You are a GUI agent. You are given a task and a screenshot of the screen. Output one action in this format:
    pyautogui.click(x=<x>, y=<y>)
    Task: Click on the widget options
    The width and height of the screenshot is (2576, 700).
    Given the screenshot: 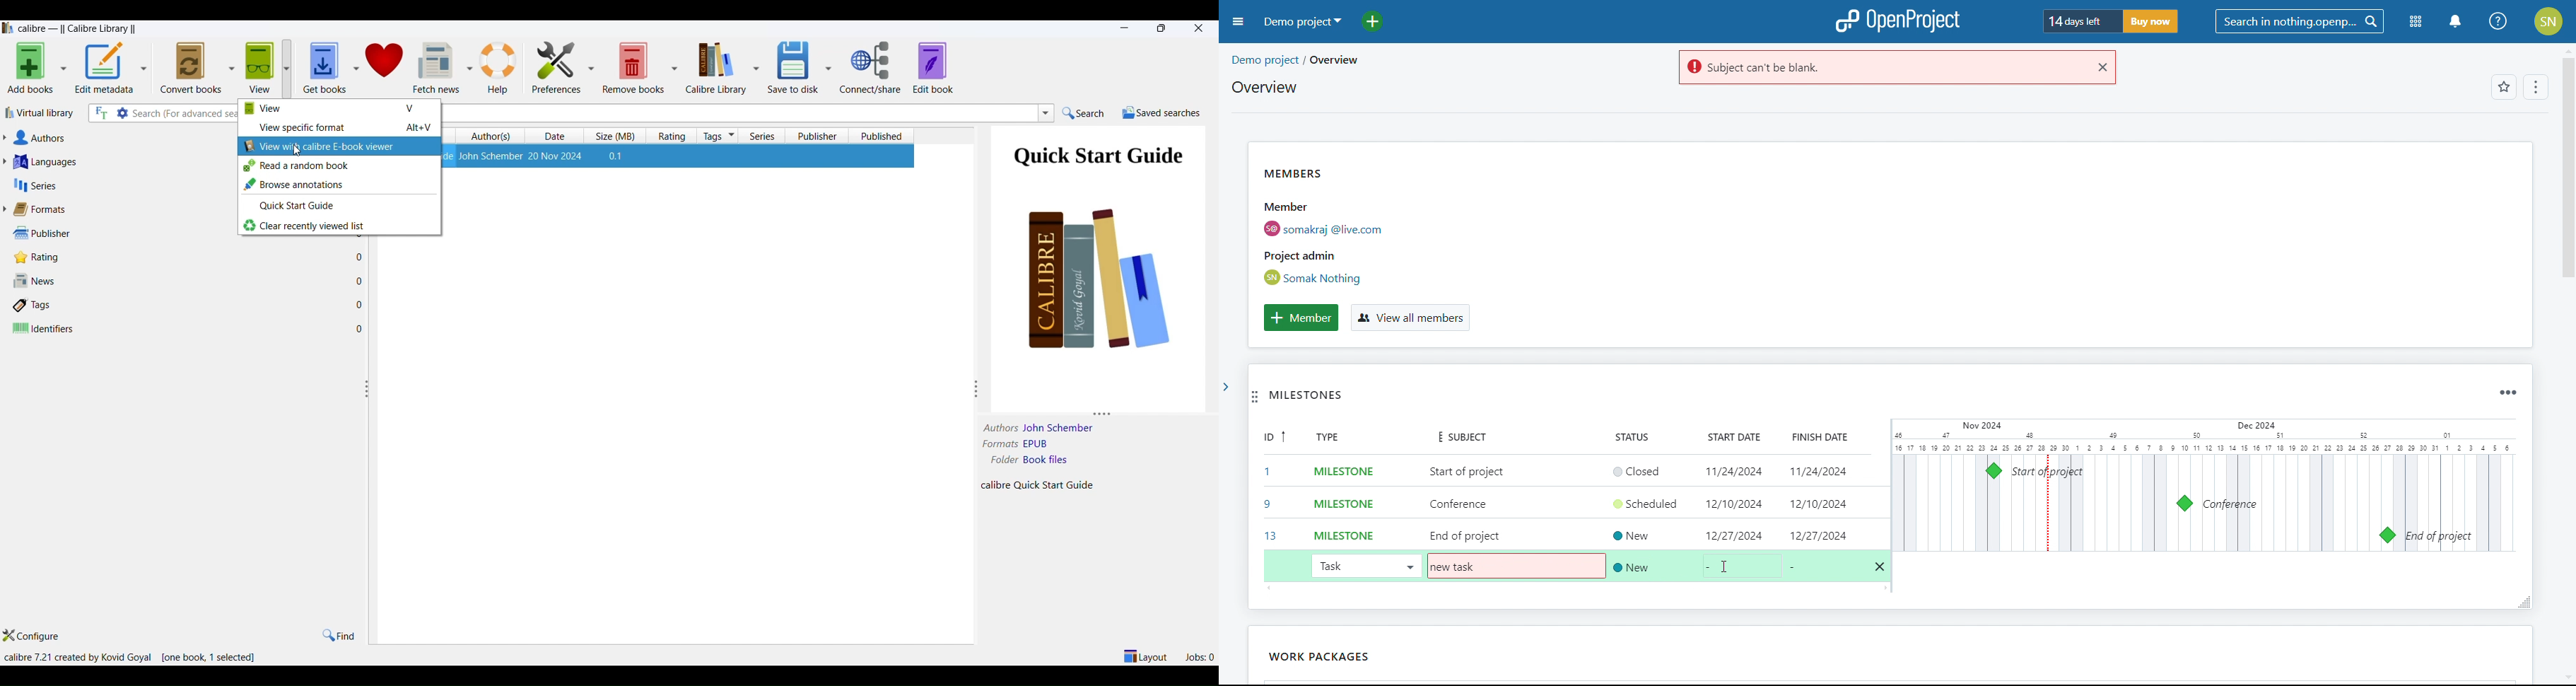 What is the action you would take?
    pyautogui.click(x=2506, y=393)
    